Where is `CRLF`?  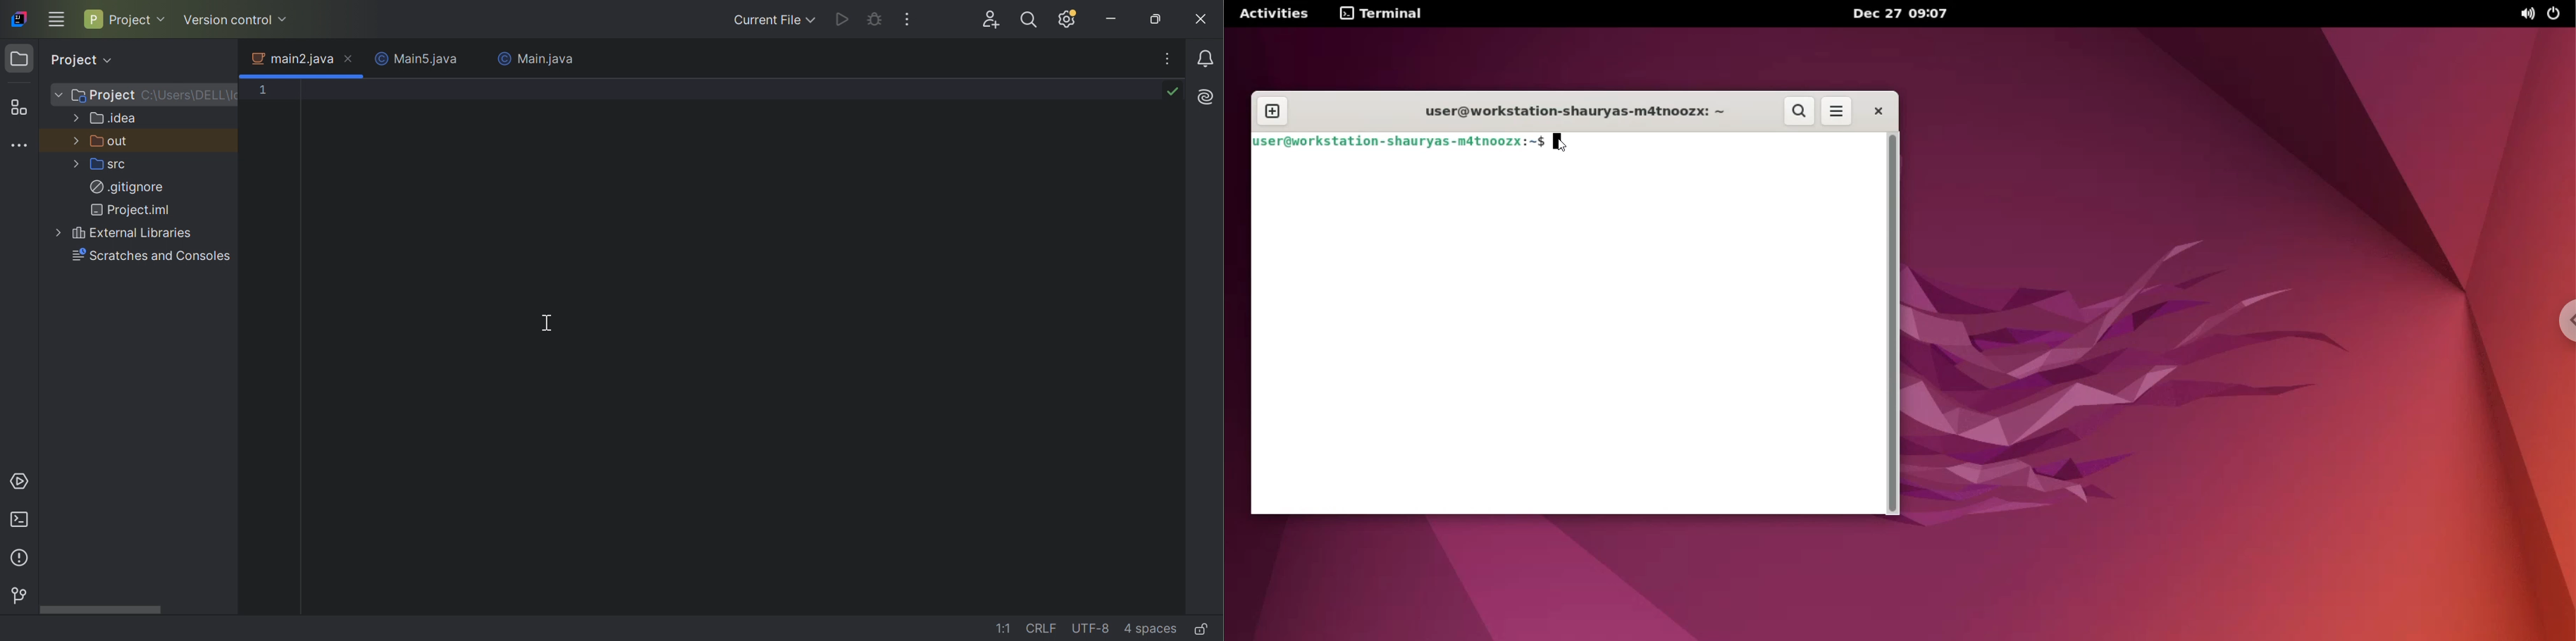 CRLF is located at coordinates (1044, 628).